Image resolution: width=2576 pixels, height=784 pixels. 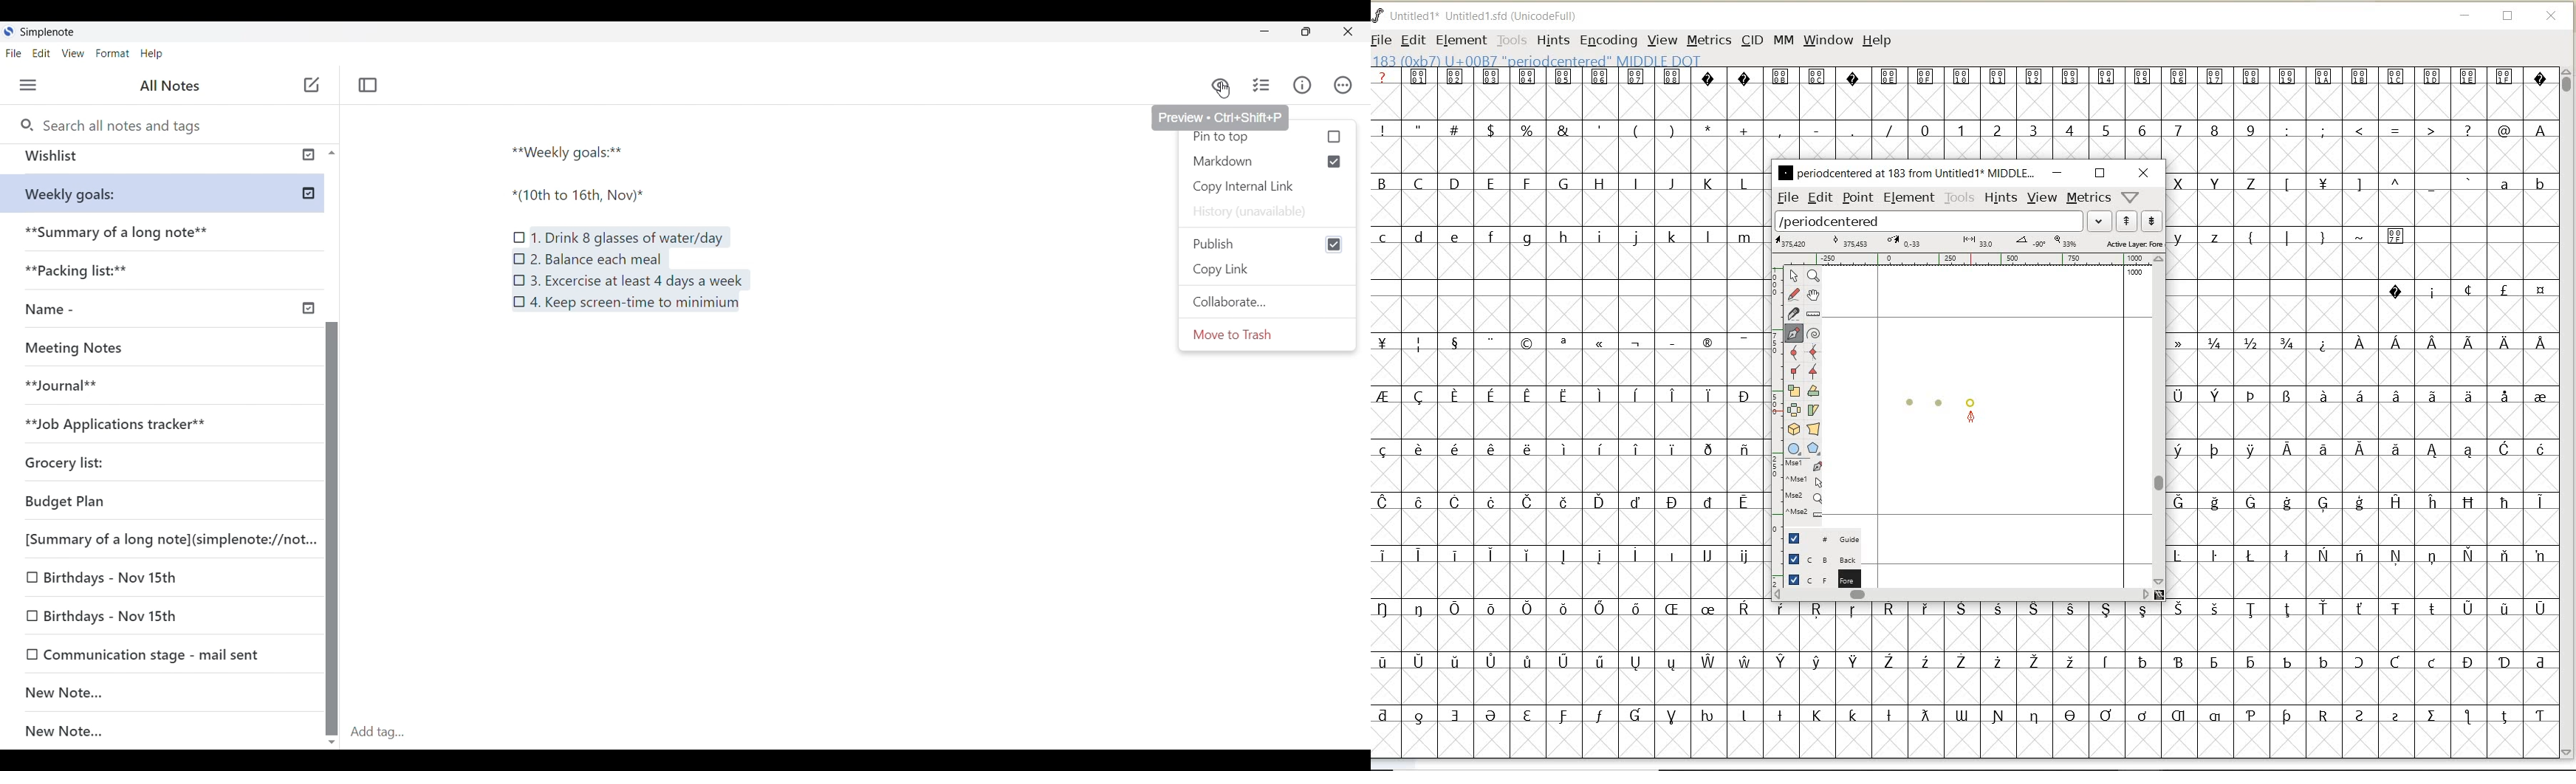 I want to click on close, so click(x=2143, y=173).